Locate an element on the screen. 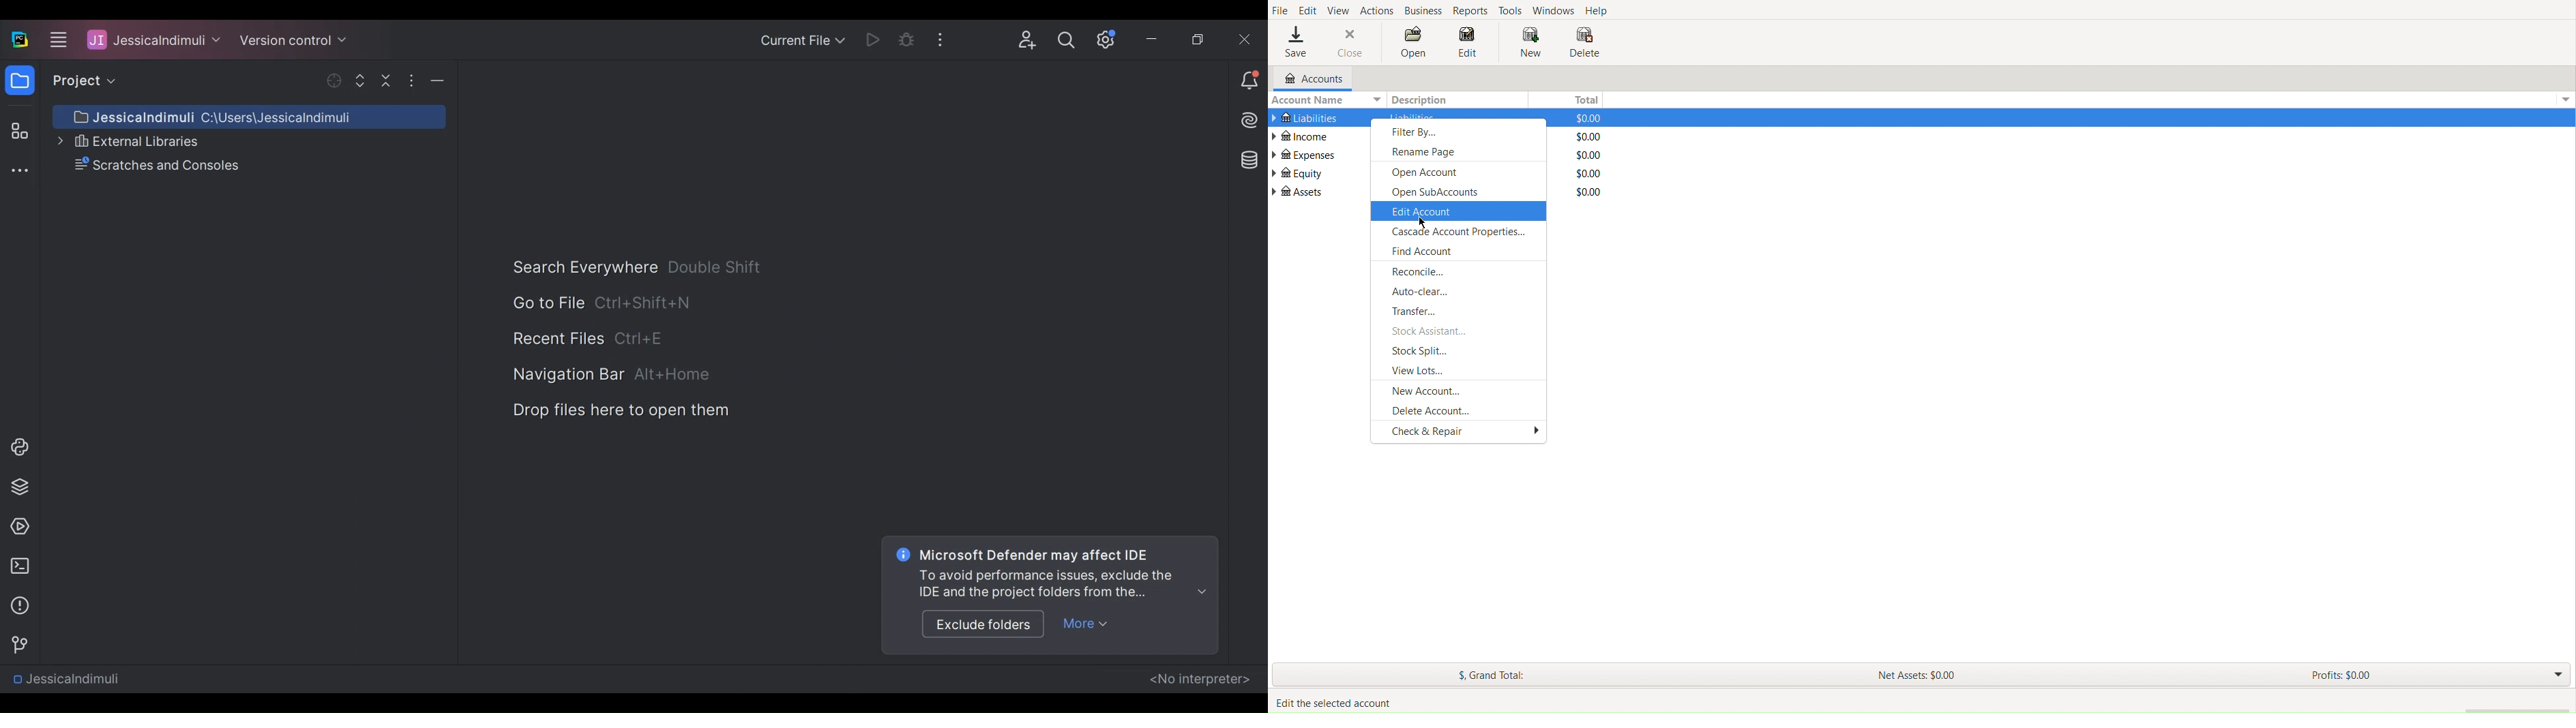 Image resolution: width=2576 pixels, height=728 pixels. Settings is located at coordinates (1106, 41).